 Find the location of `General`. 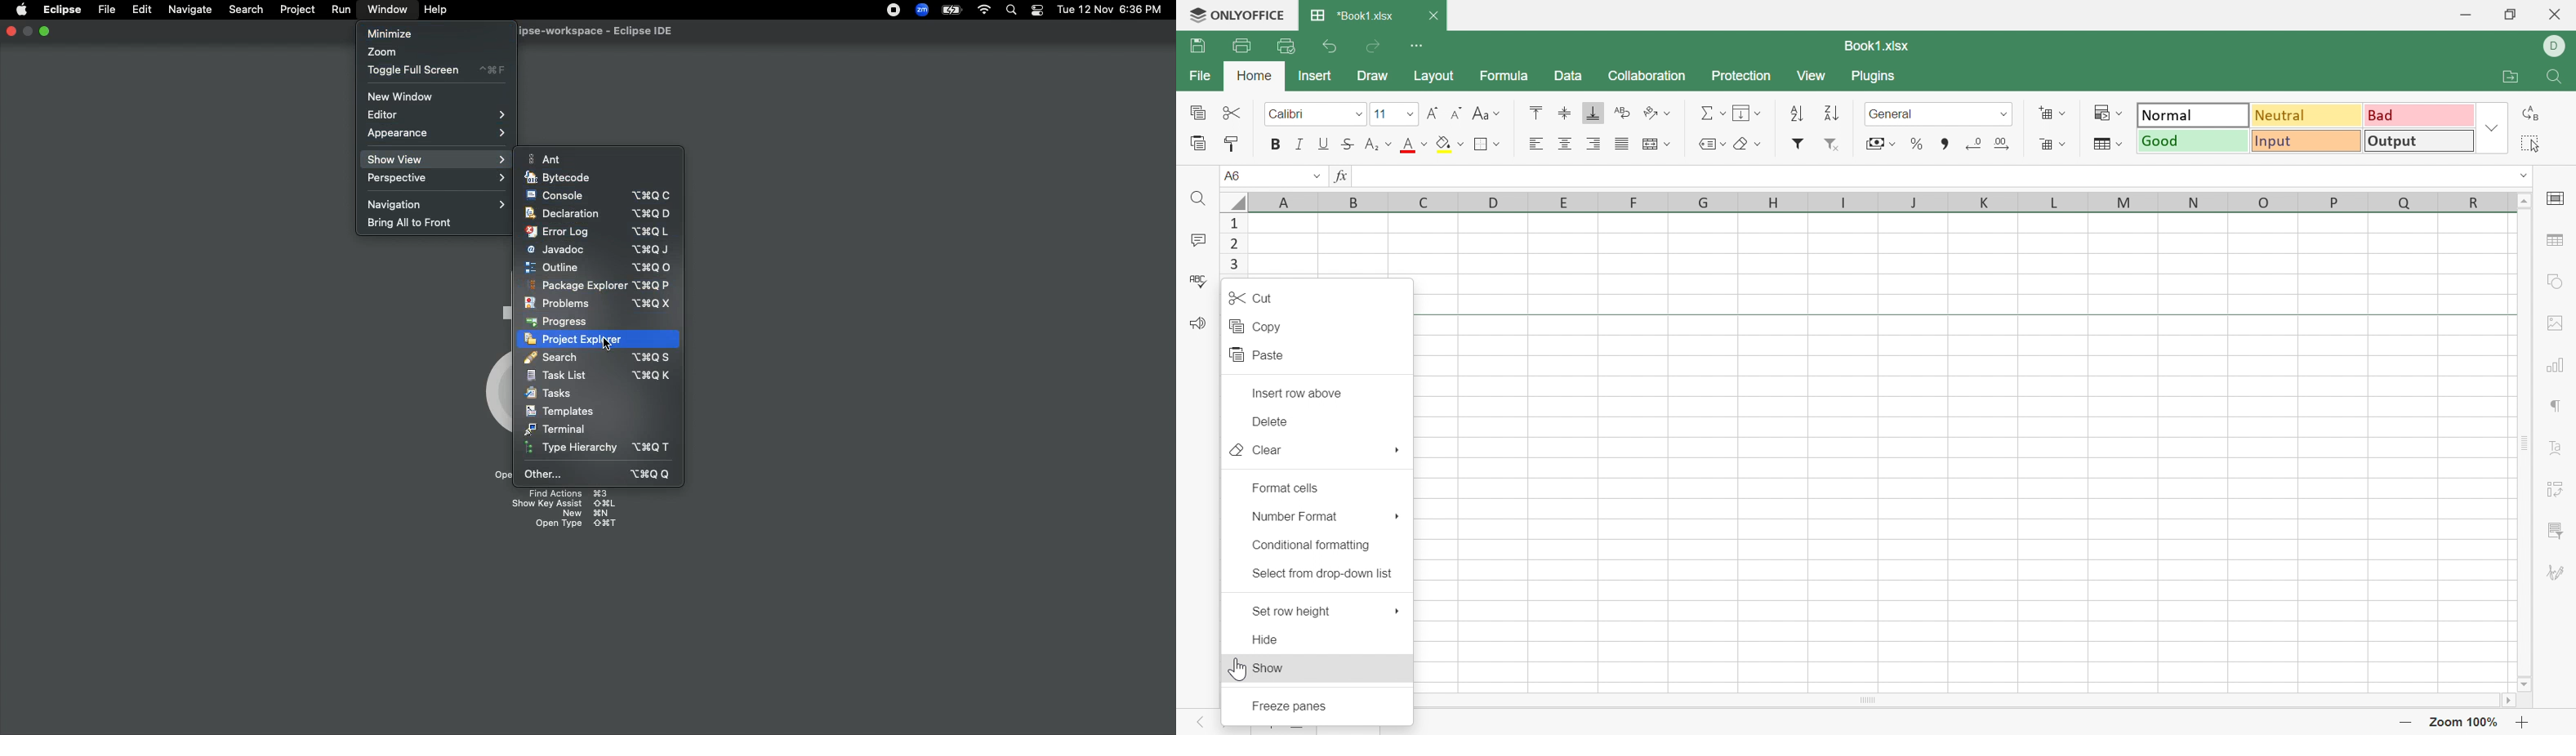

General is located at coordinates (1892, 114).